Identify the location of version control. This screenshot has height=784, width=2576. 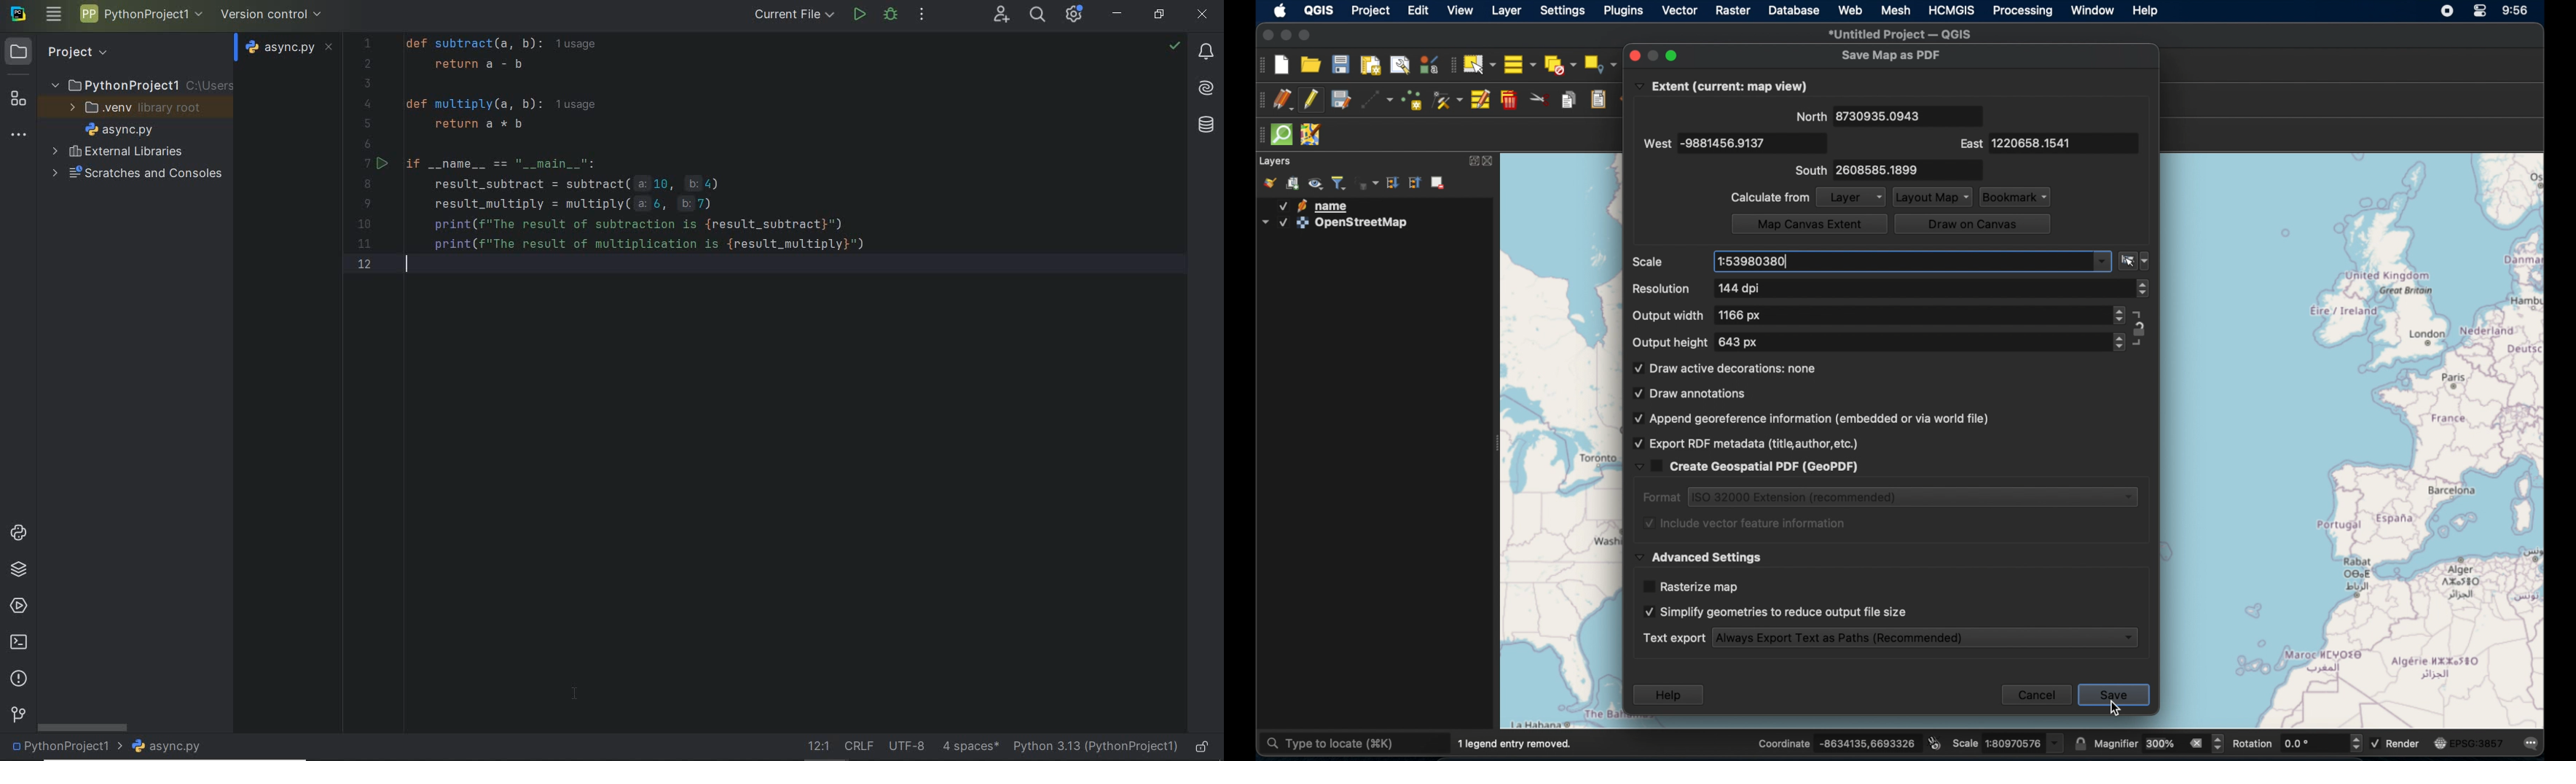
(17, 717).